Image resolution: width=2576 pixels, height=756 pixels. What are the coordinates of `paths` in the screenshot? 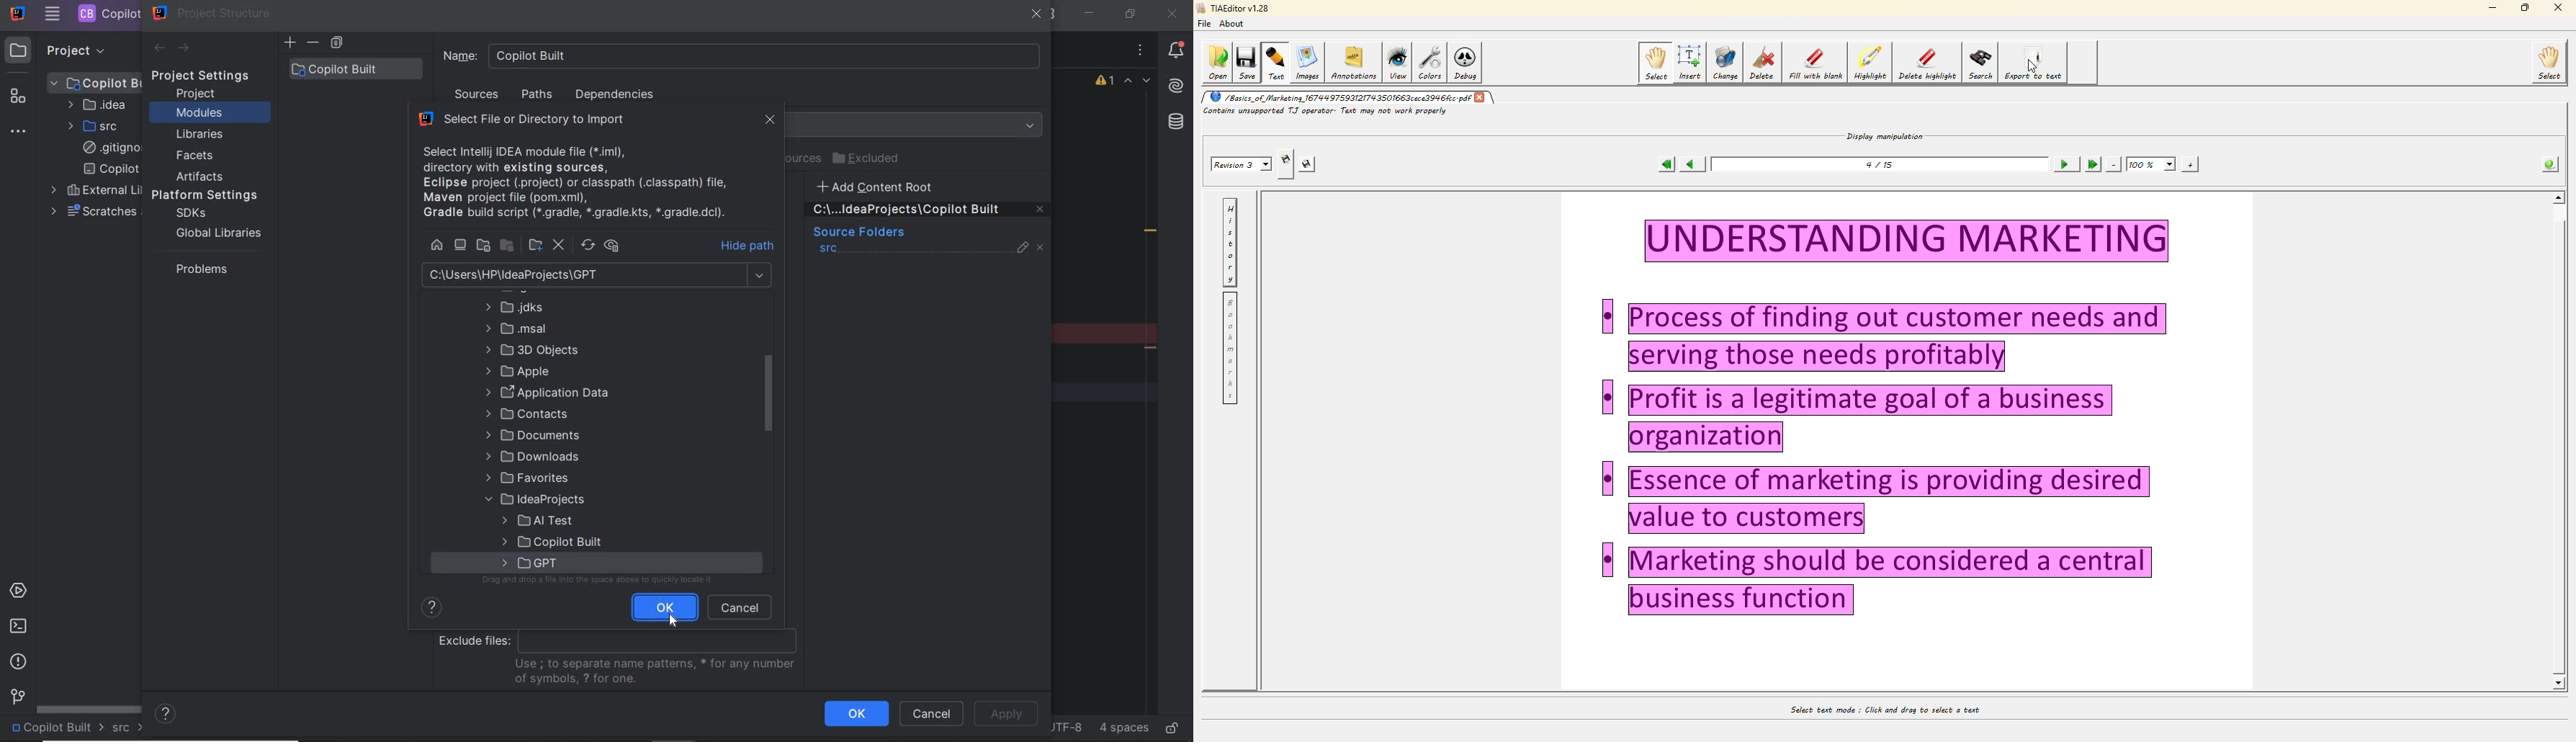 It's located at (539, 95).